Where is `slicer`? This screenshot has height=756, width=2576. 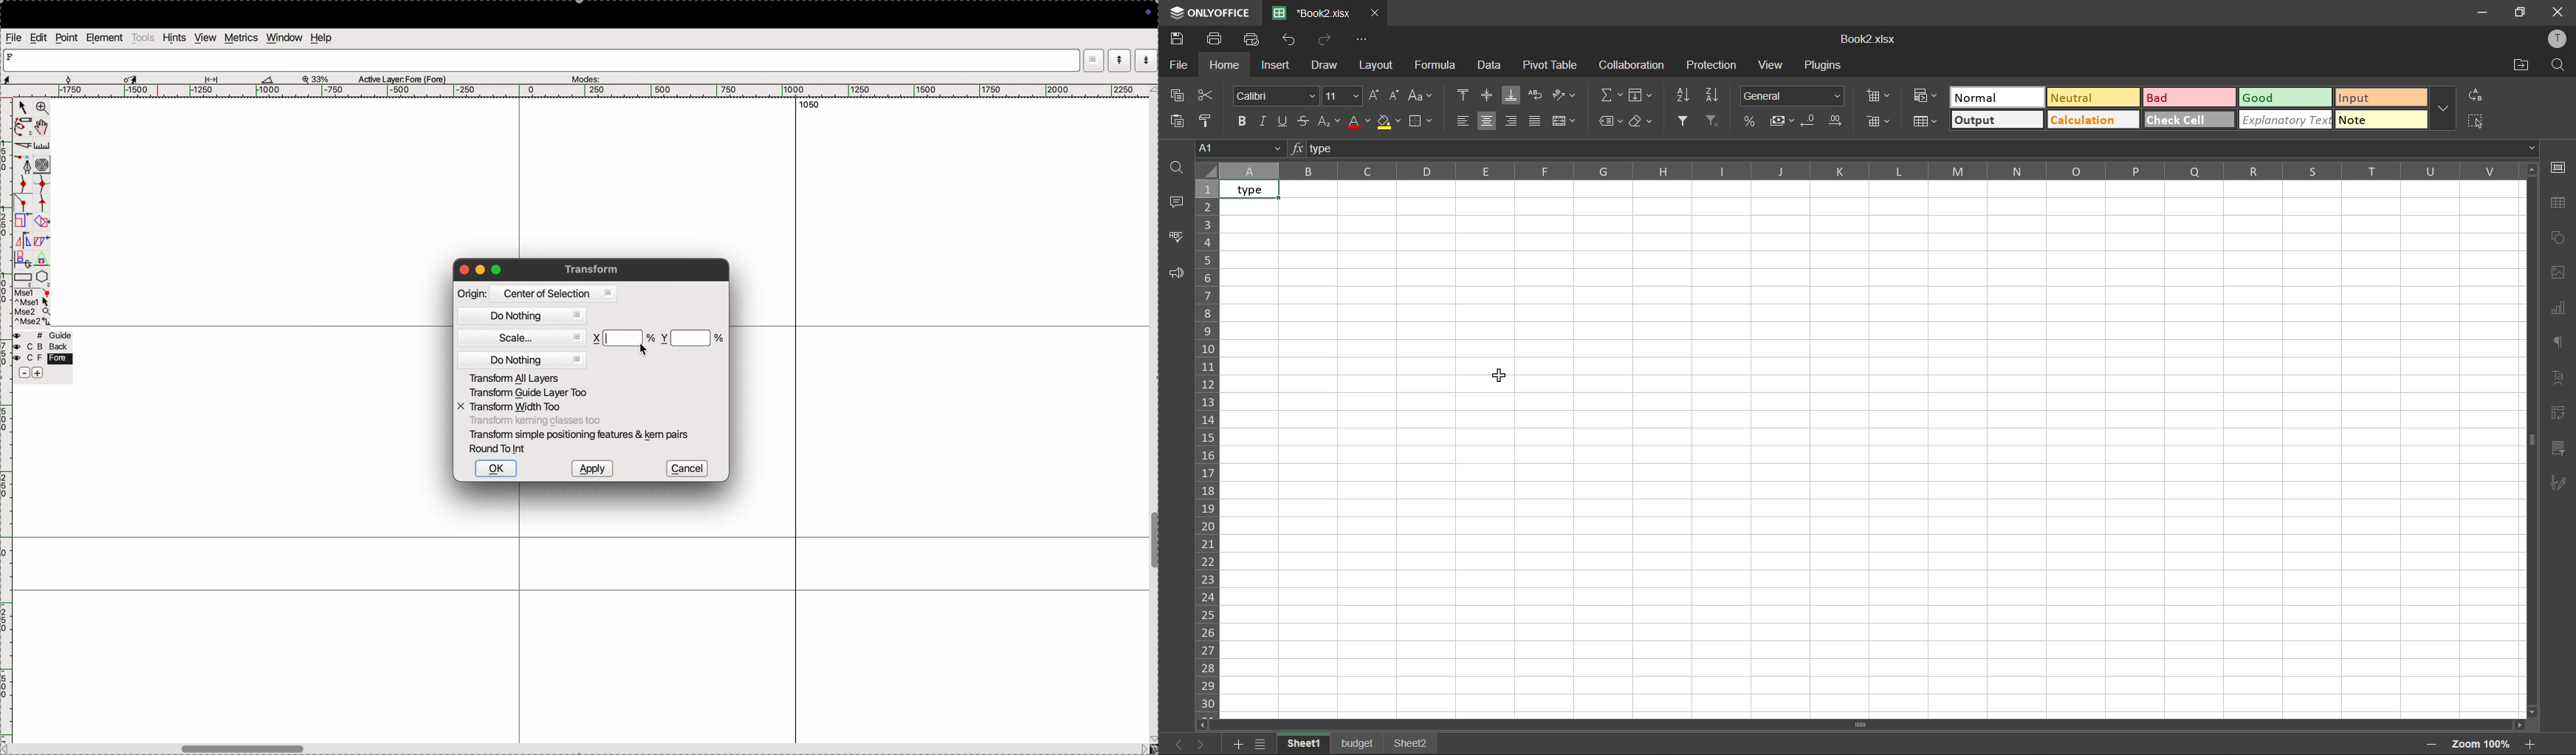 slicer is located at coordinates (2558, 451).